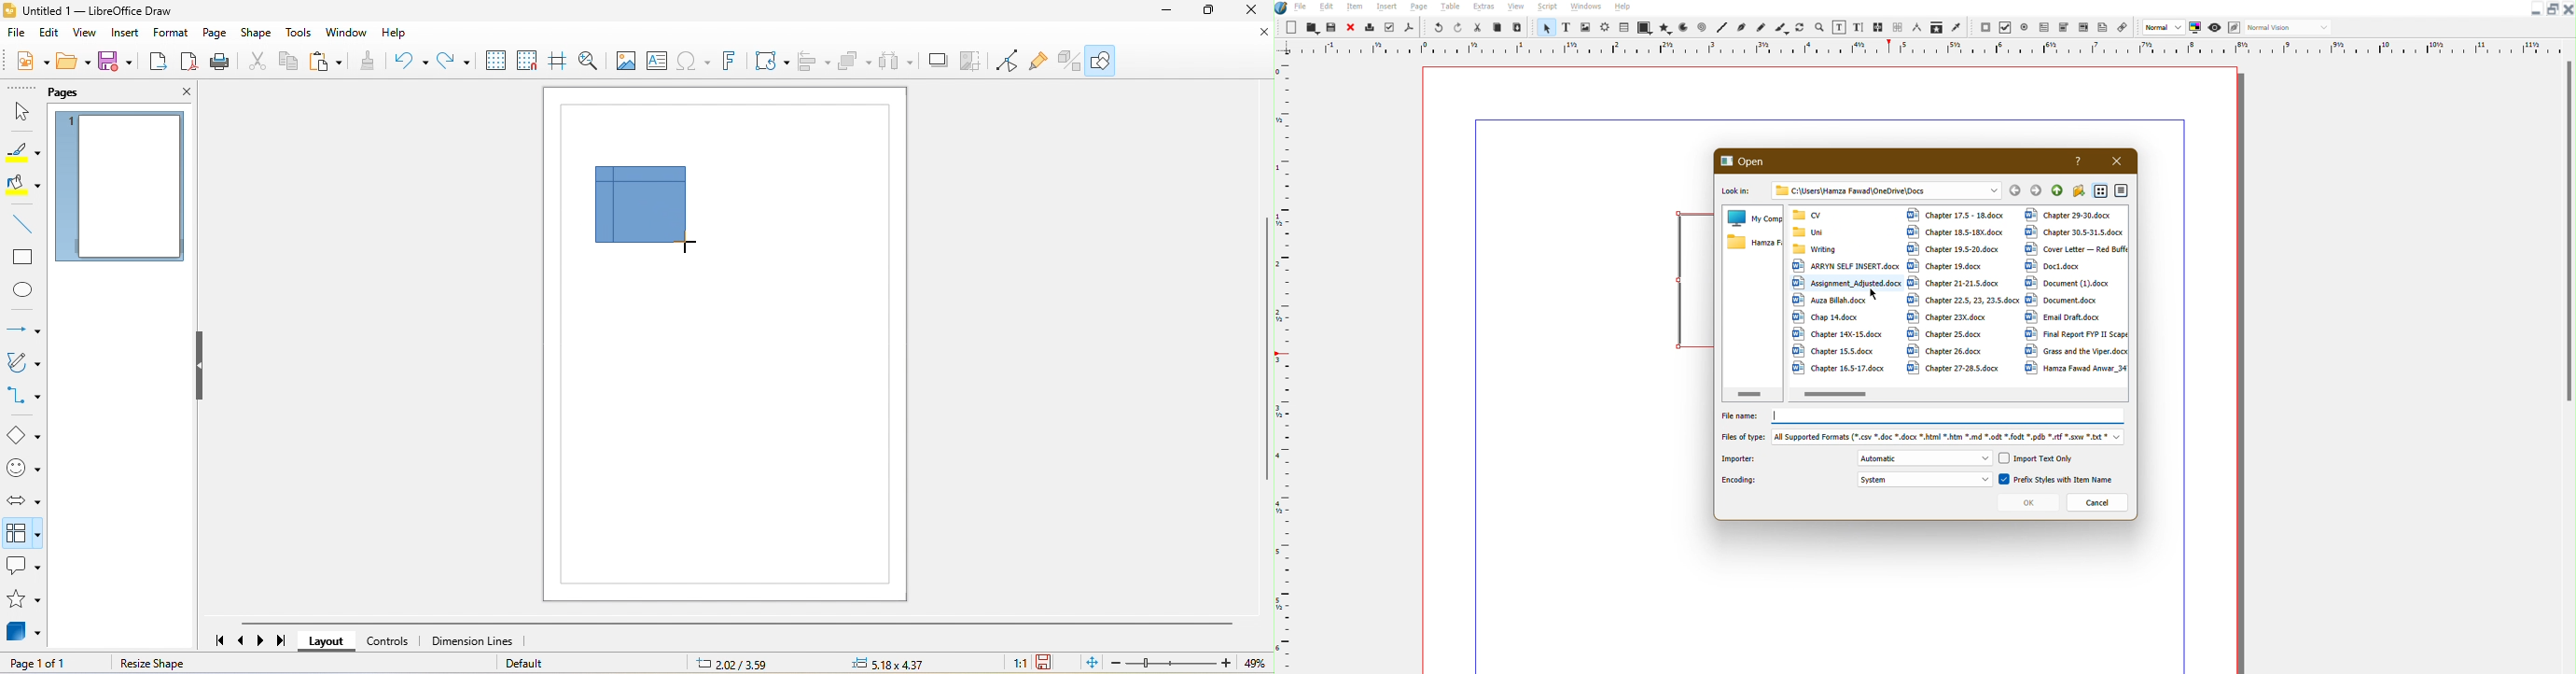 The height and width of the screenshot is (700, 2576). What do you see at coordinates (1421, 9) in the screenshot?
I see `Page` at bounding box center [1421, 9].